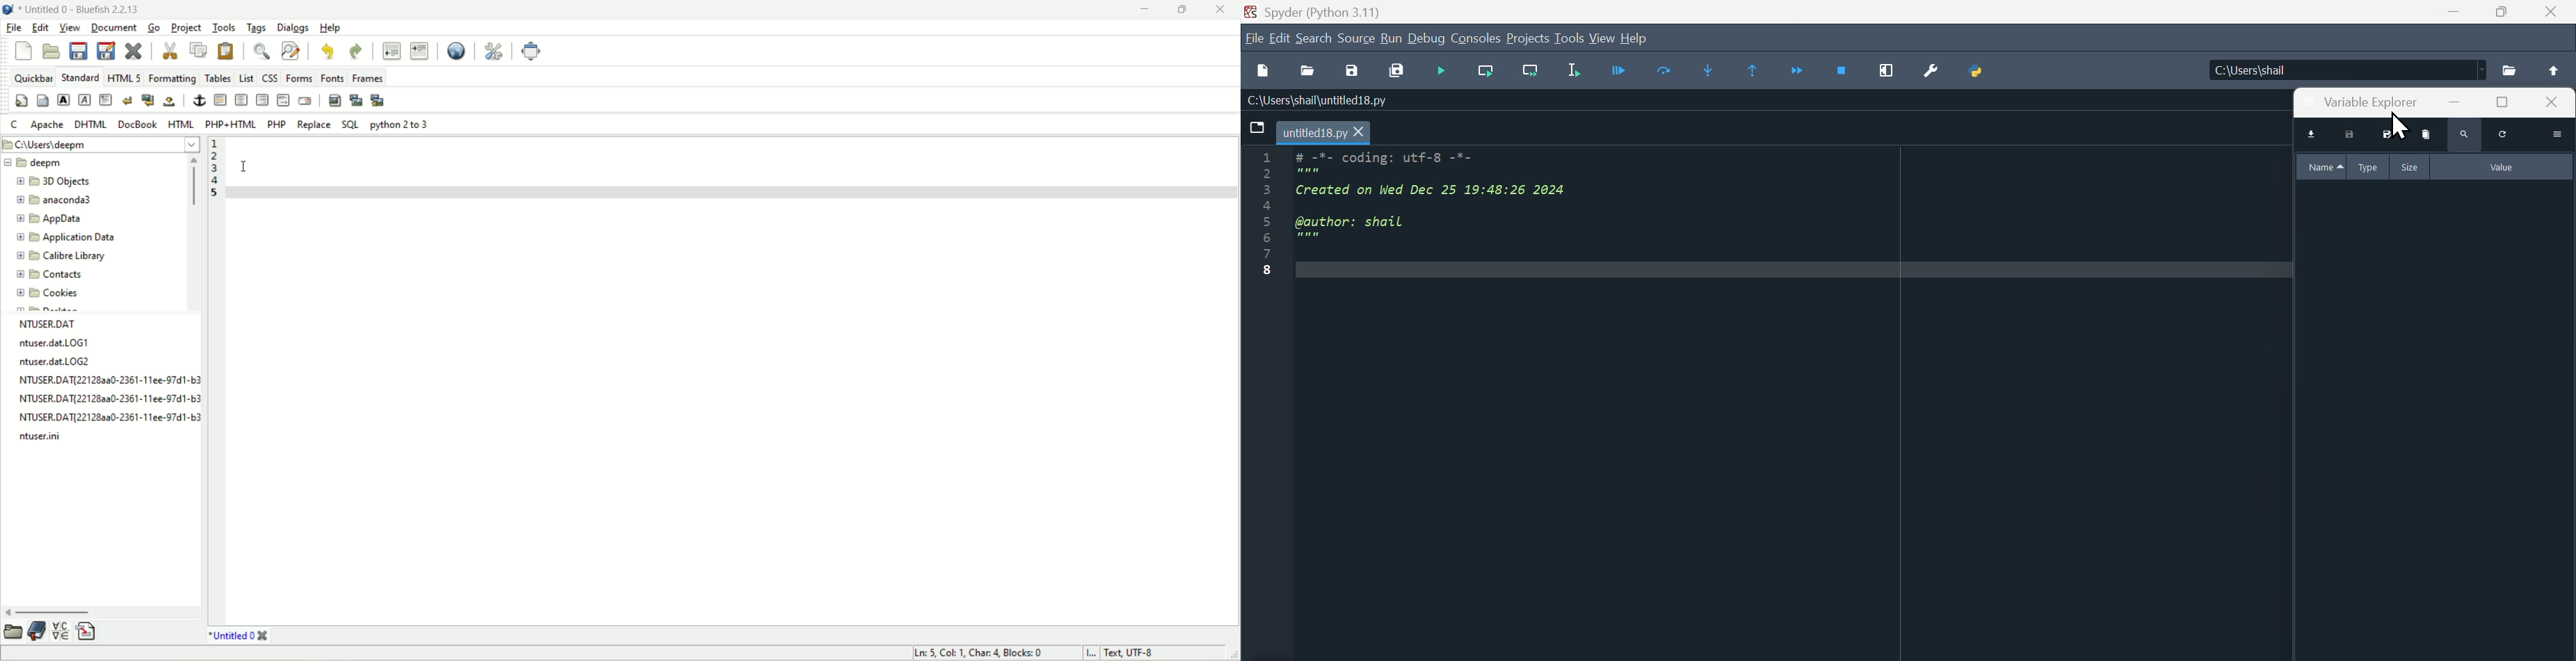  Describe the element at coordinates (241, 100) in the screenshot. I see `center` at that location.